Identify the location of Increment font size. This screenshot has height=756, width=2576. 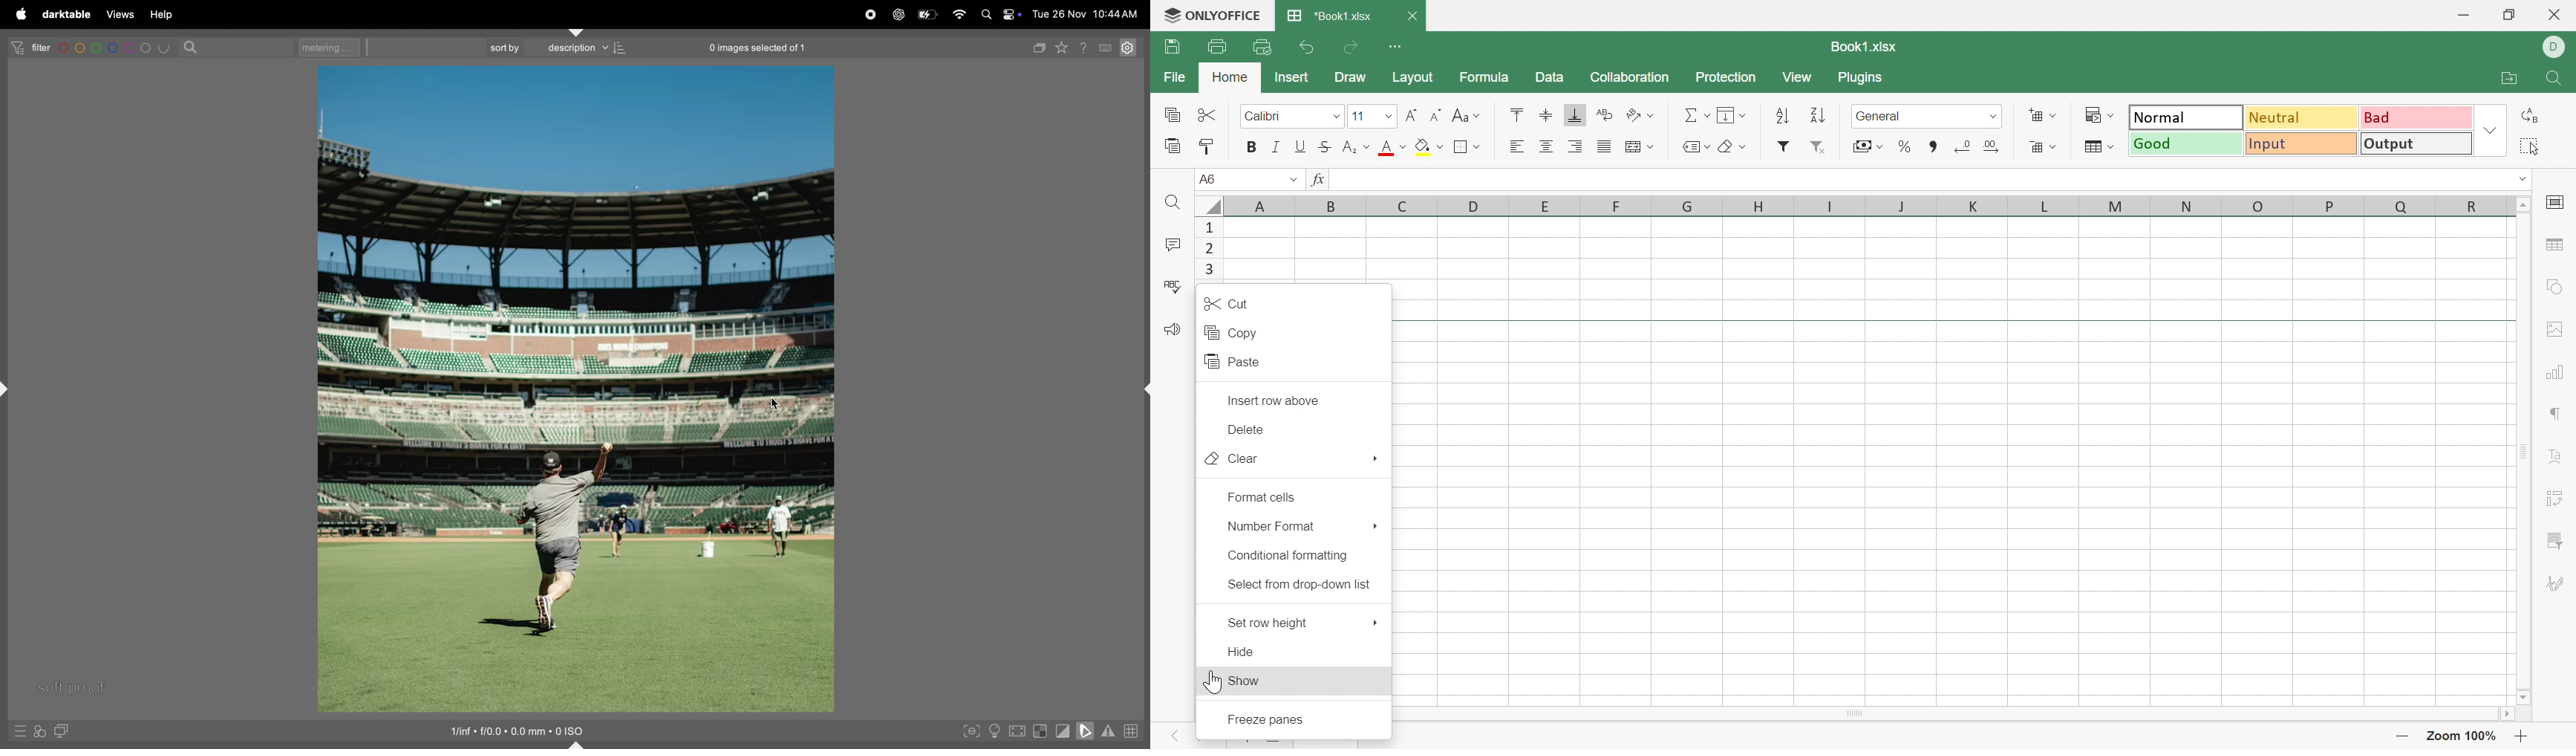
(1409, 116).